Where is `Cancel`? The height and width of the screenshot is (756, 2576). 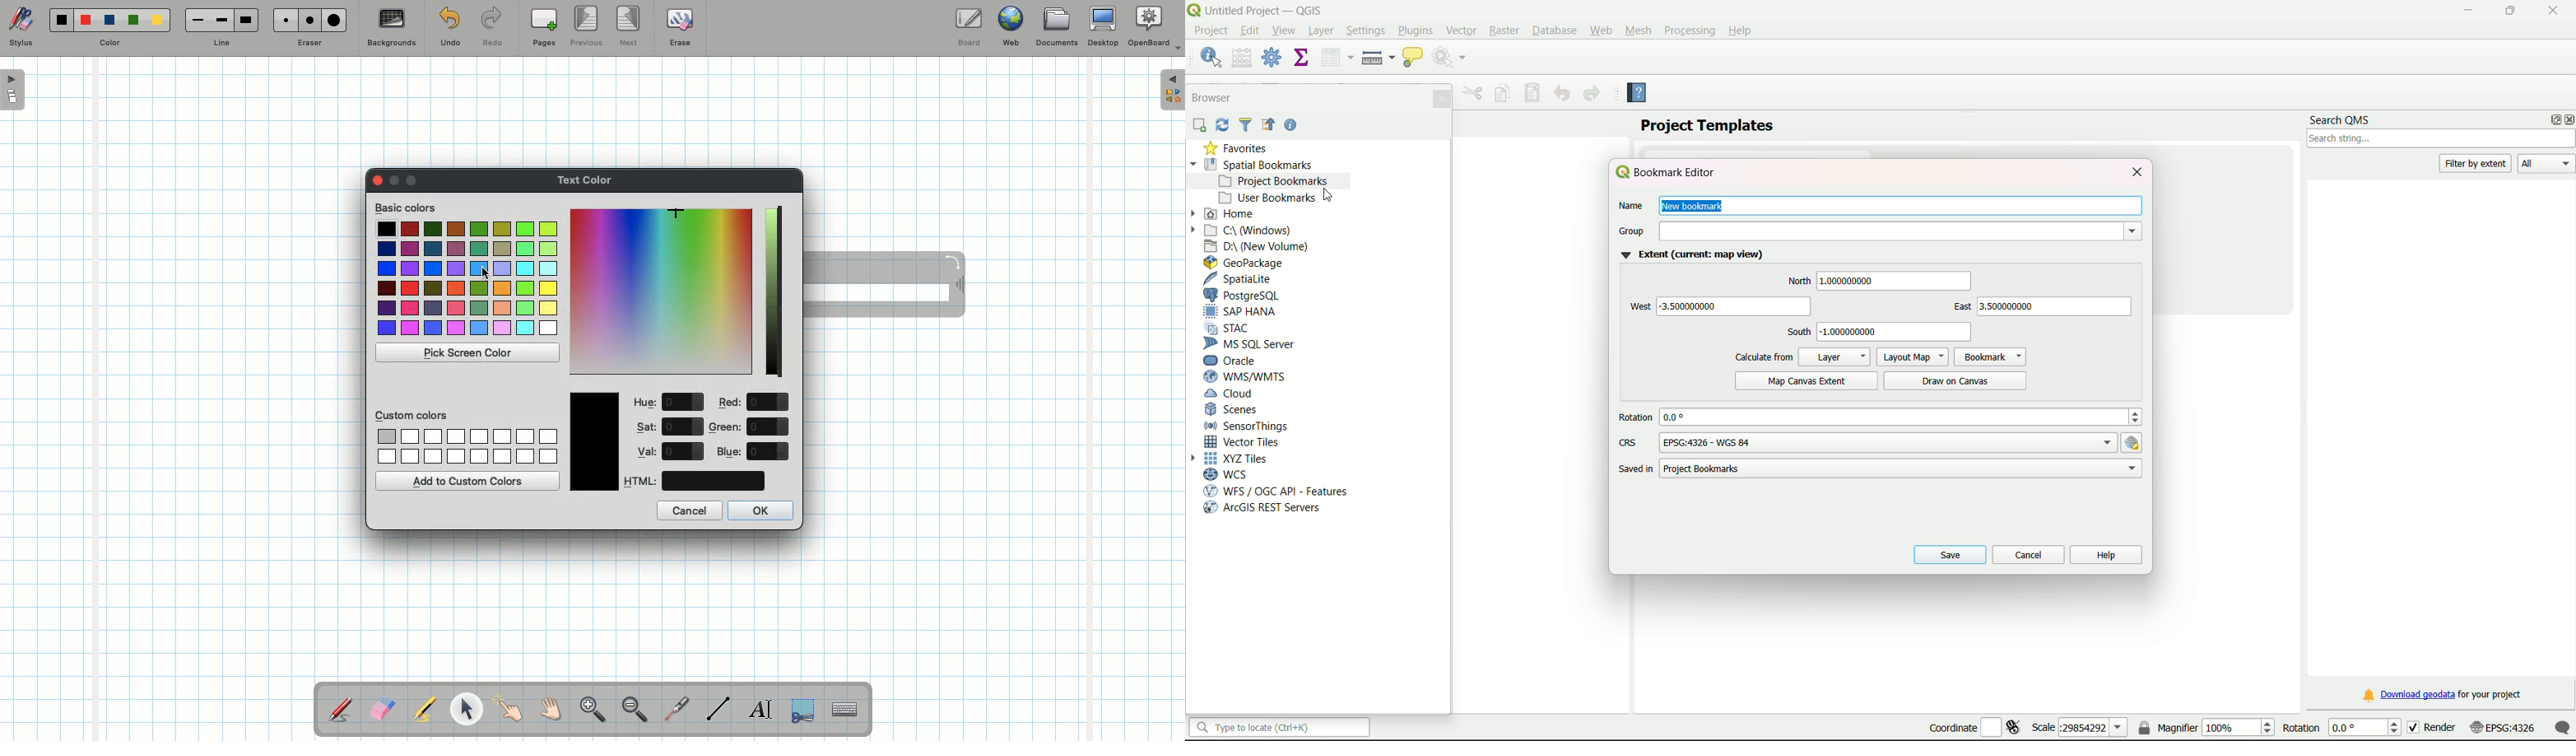 Cancel is located at coordinates (689, 510).